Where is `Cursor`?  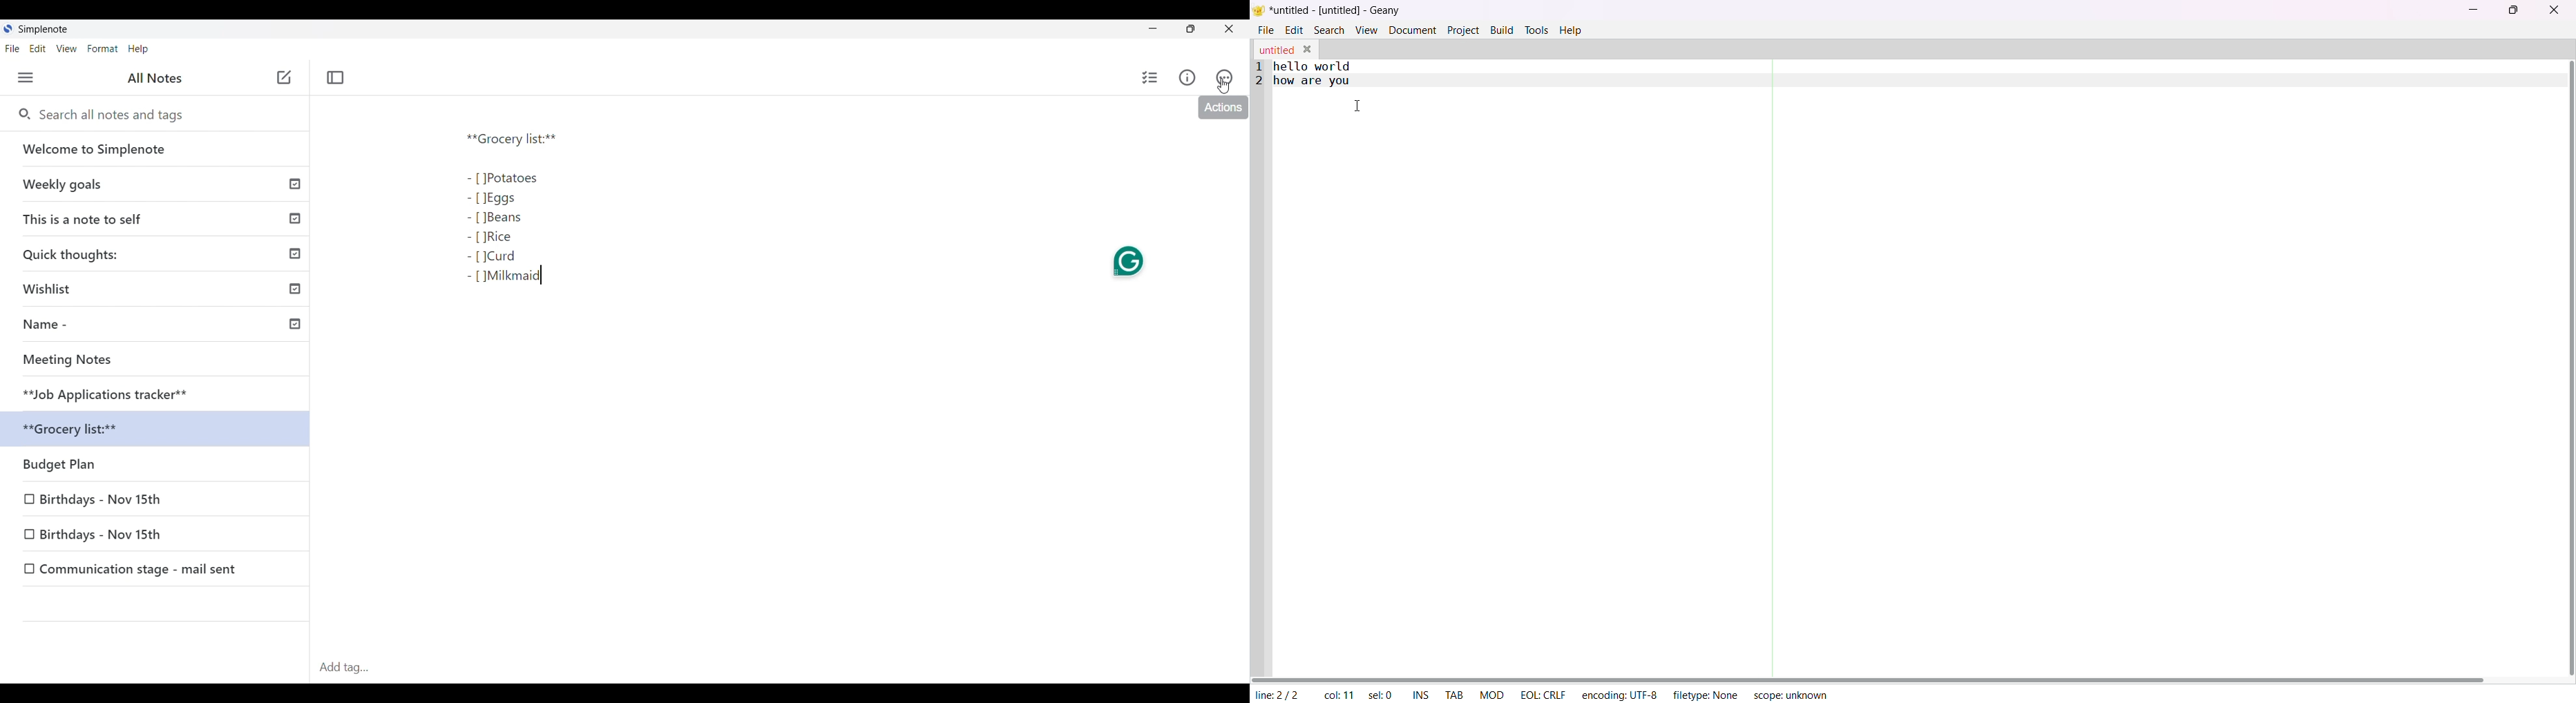 Cursor is located at coordinates (1224, 86).